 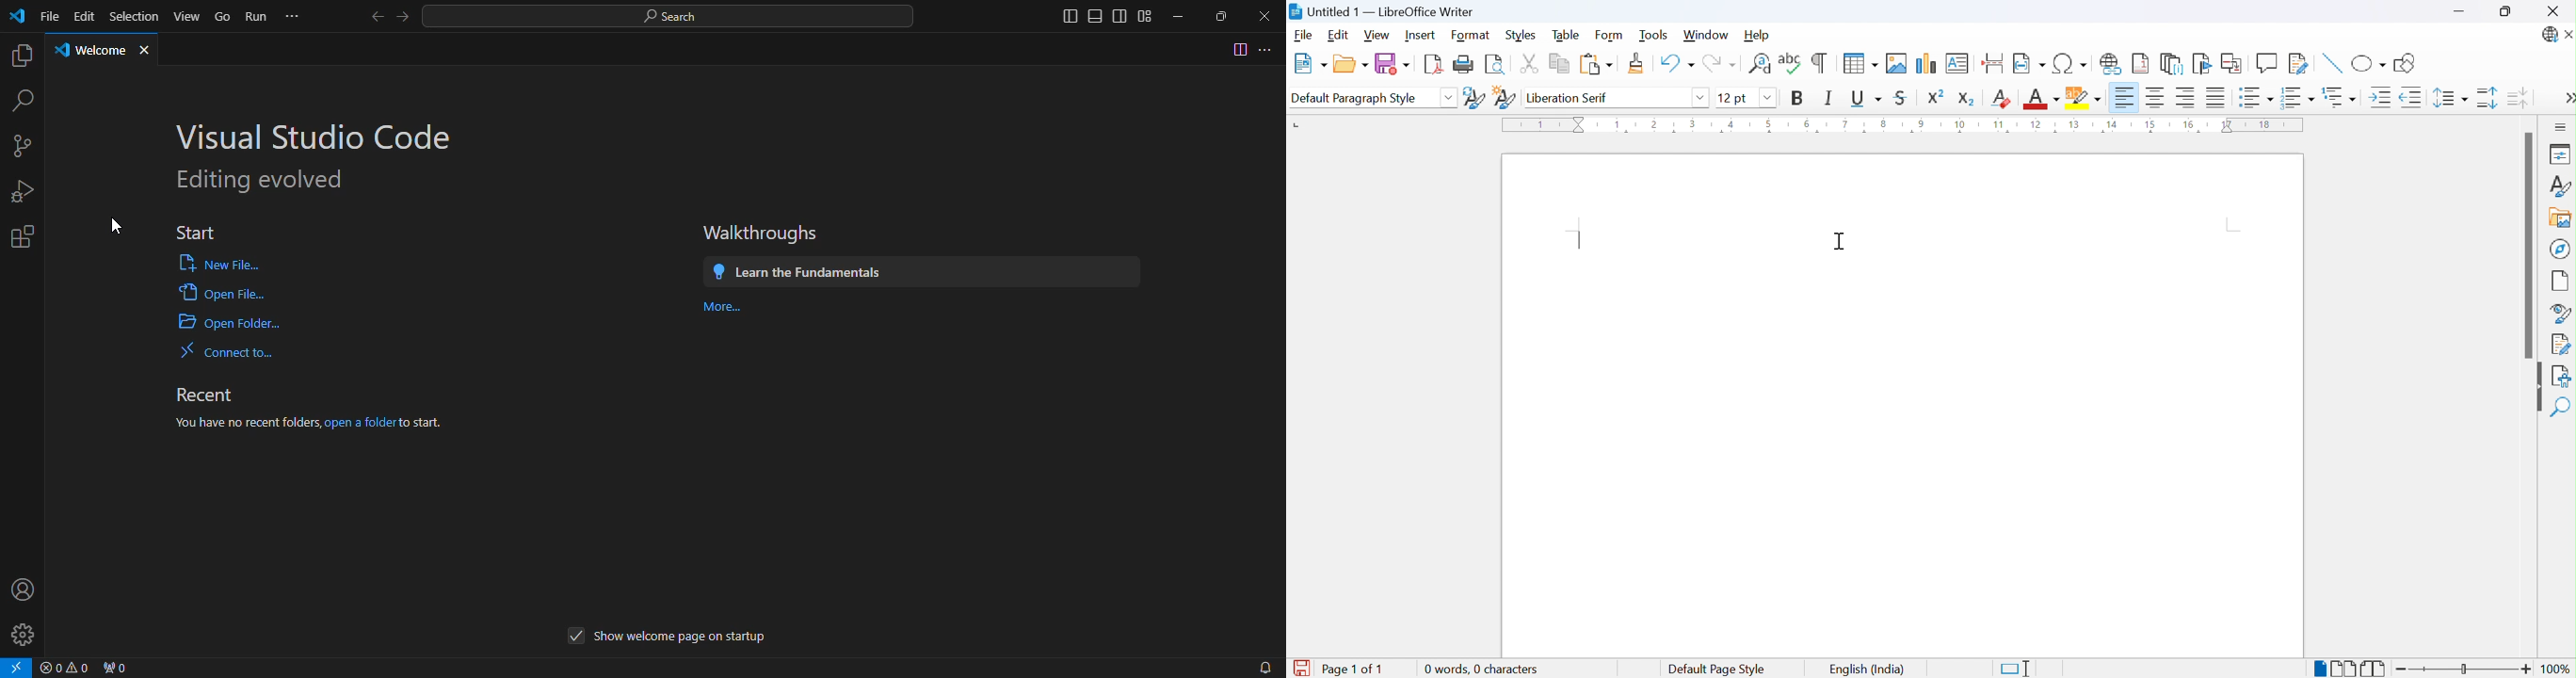 What do you see at coordinates (1902, 98) in the screenshot?
I see `Strikethrough` at bounding box center [1902, 98].